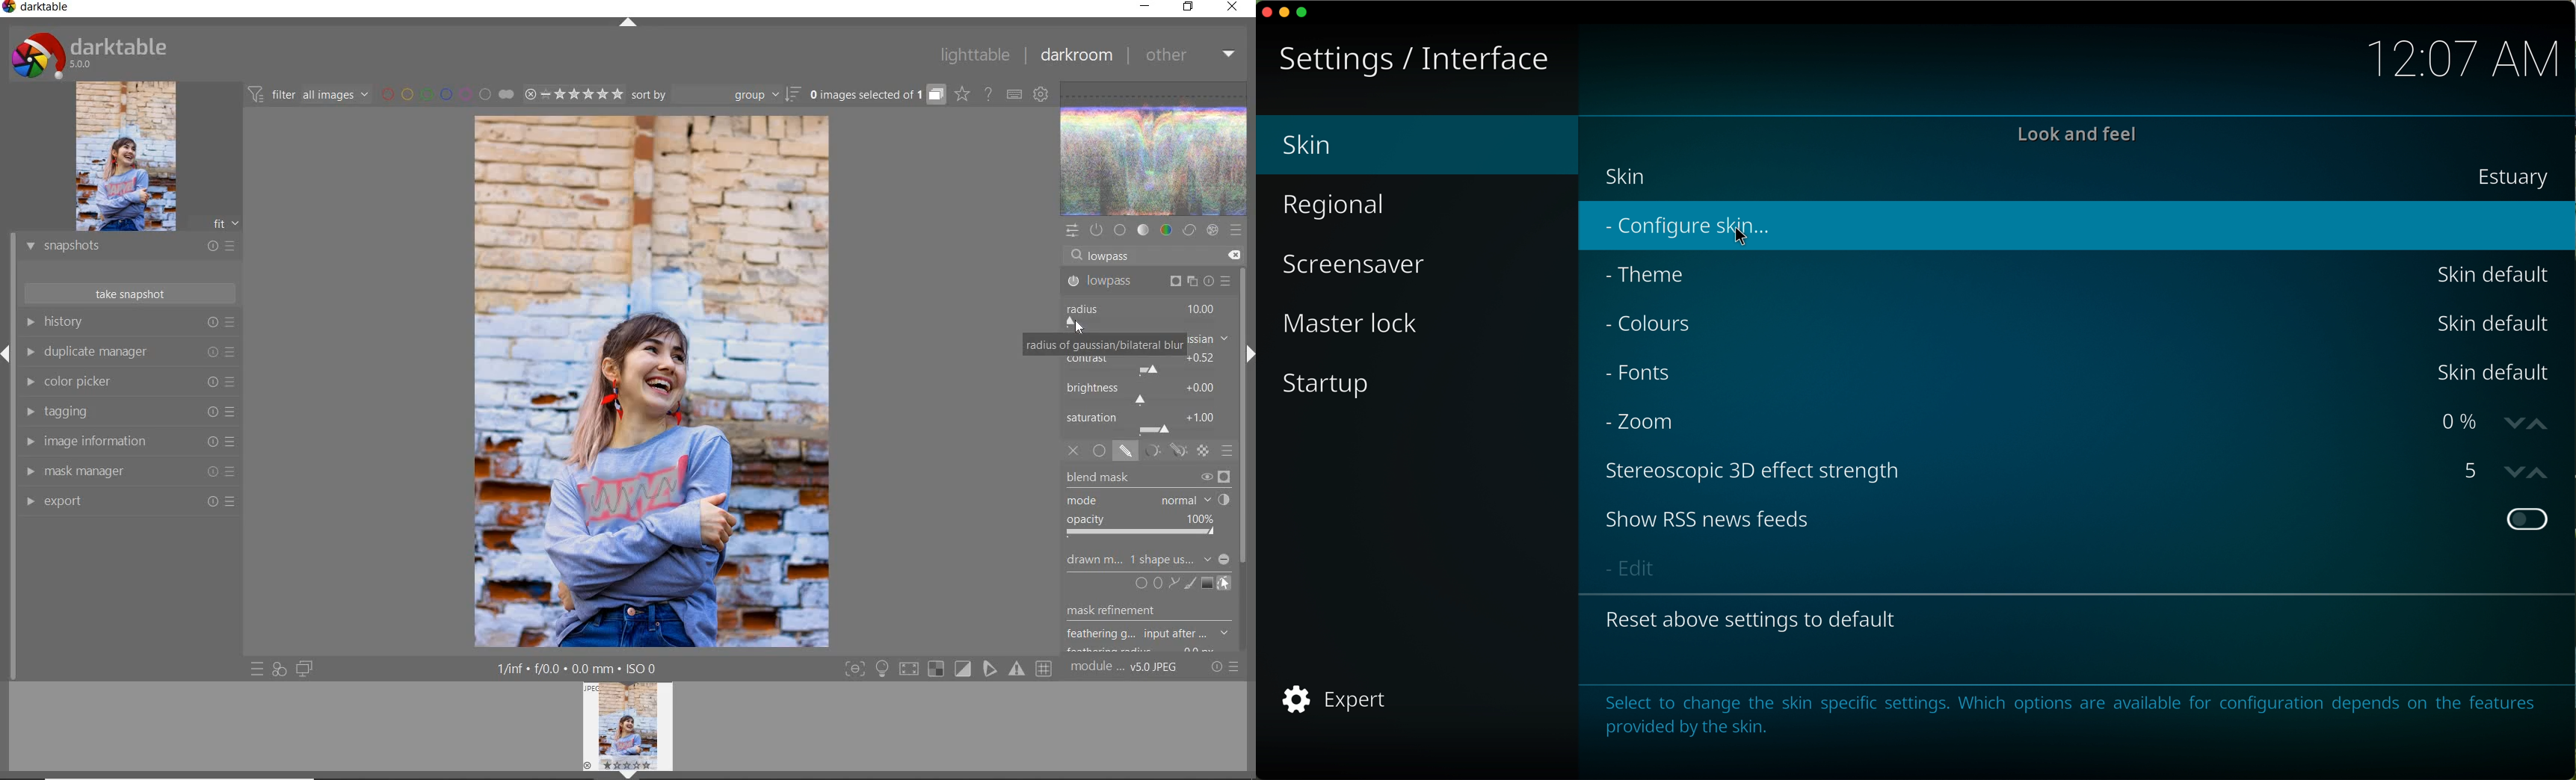 The image size is (2576, 784). Describe the element at coordinates (1341, 207) in the screenshot. I see `regional` at that location.